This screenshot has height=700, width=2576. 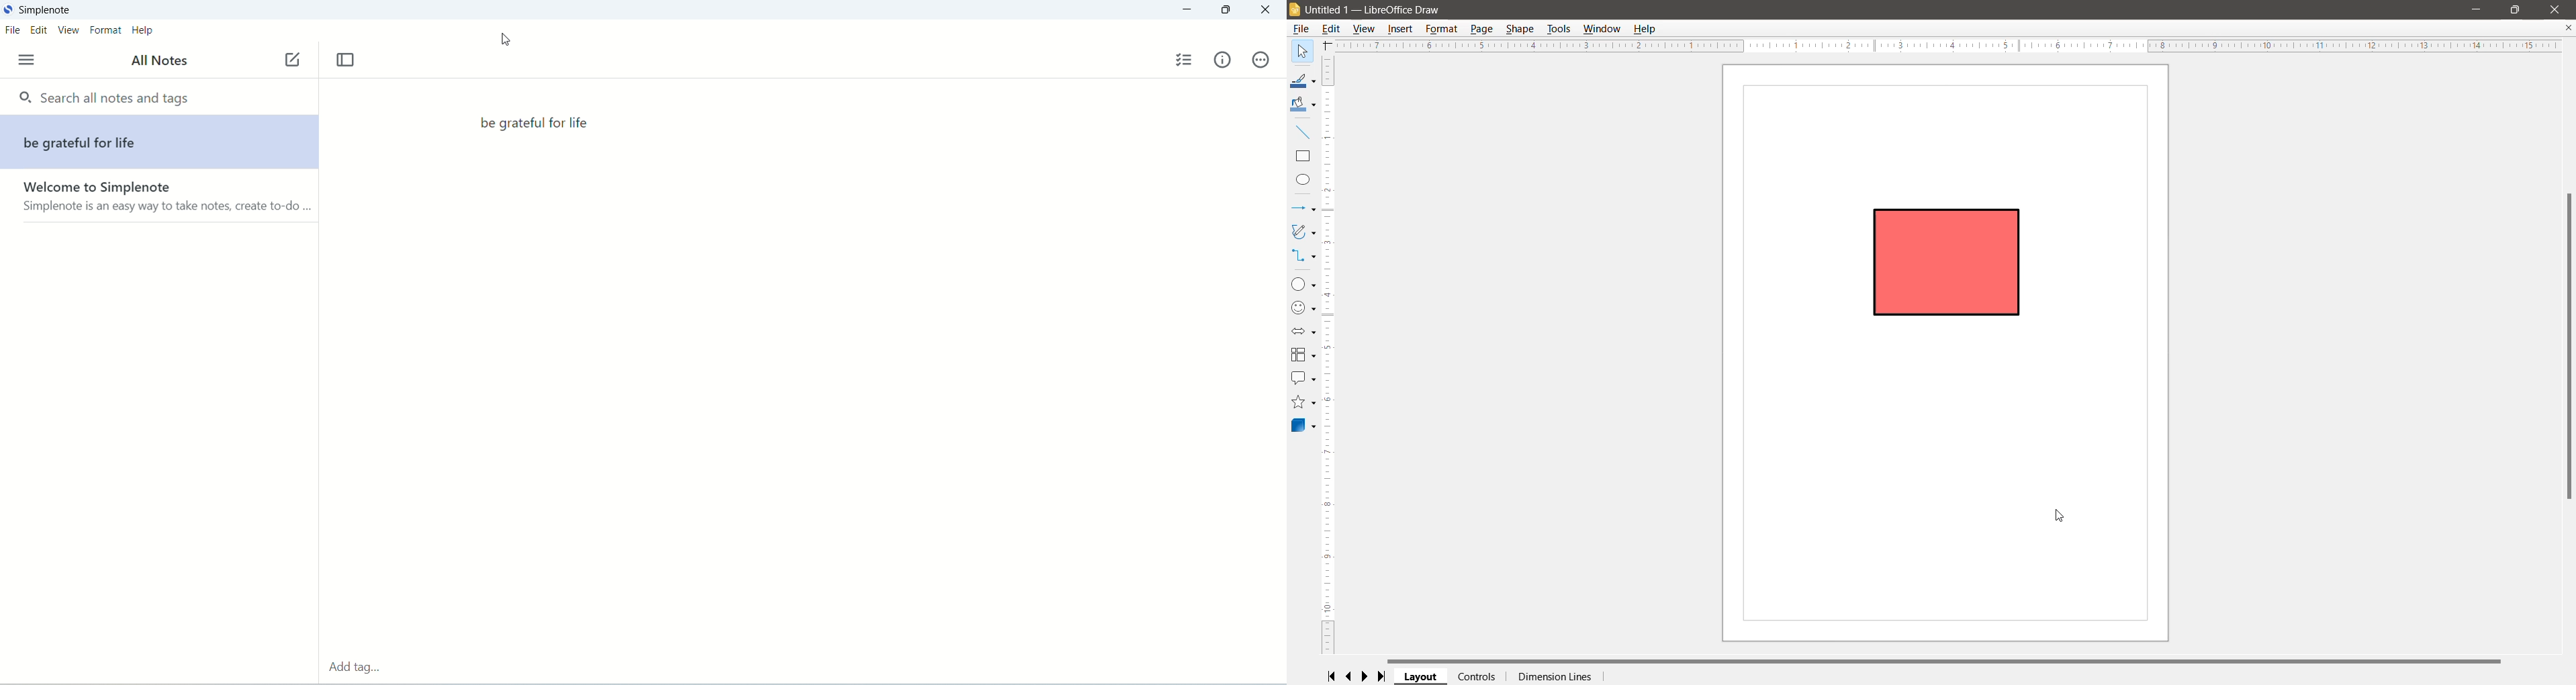 What do you see at coordinates (294, 58) in the screenshot?
I see `new note` at bounding box center [294, 58].